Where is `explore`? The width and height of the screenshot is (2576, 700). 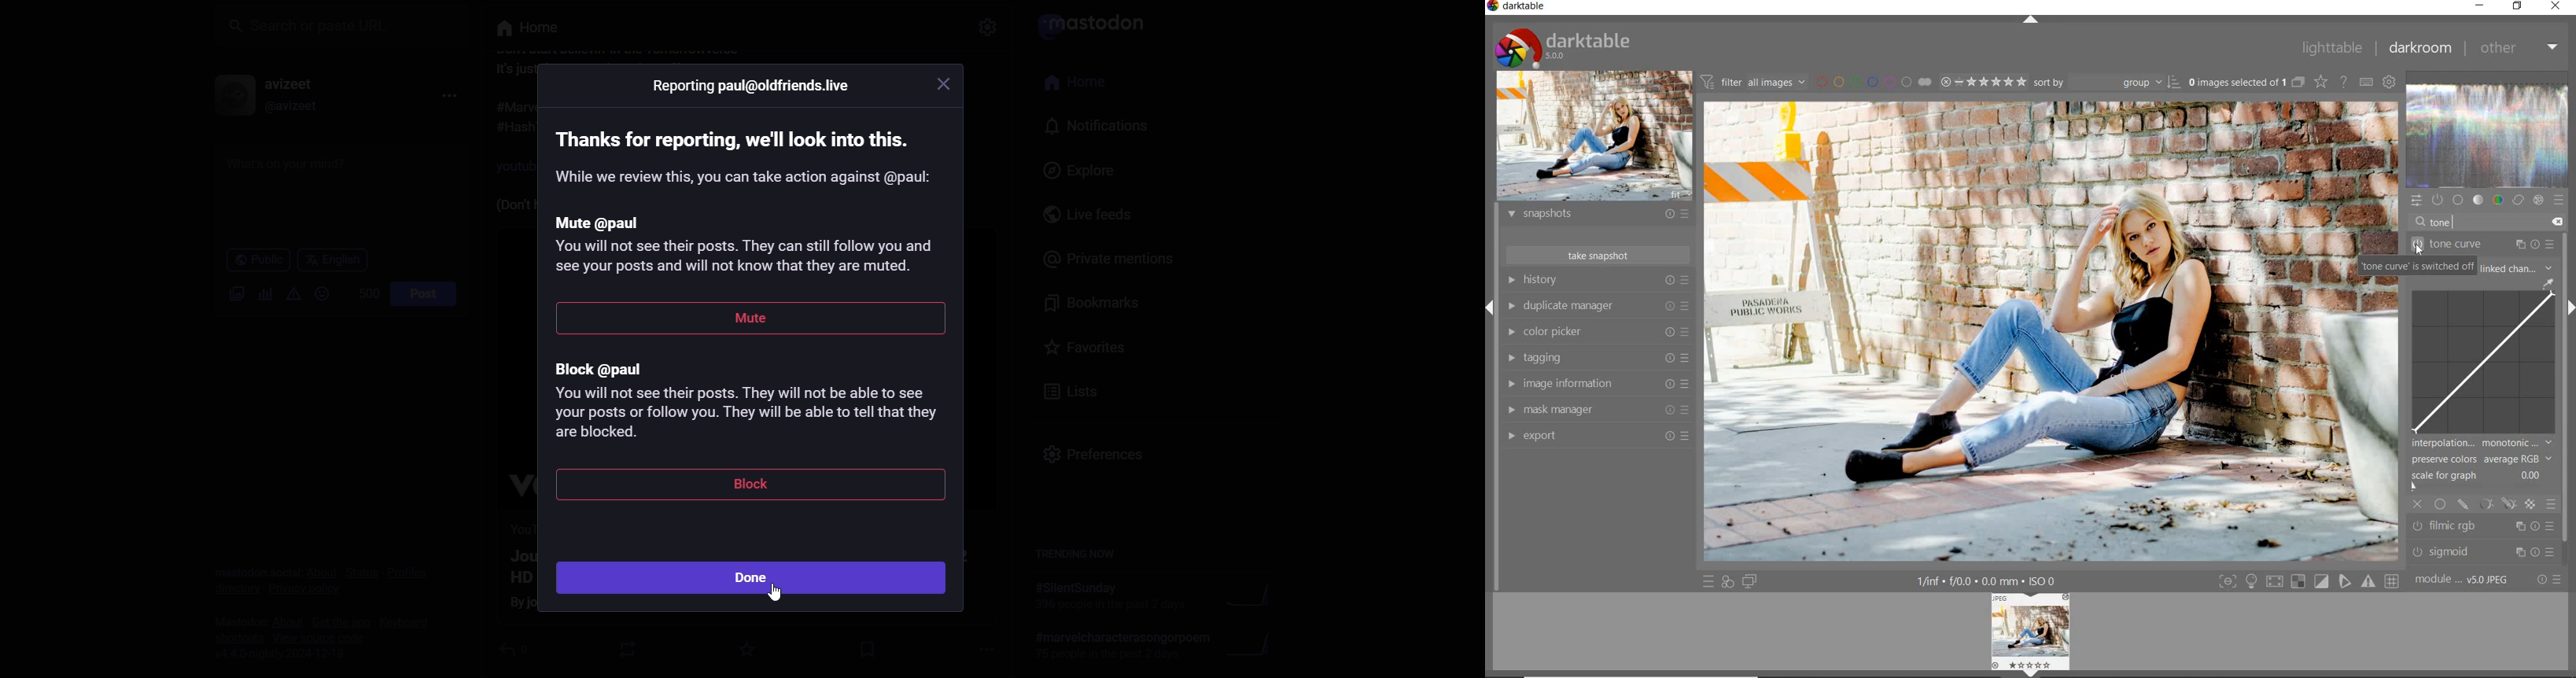
explore is located at coordinates (1076, 171).